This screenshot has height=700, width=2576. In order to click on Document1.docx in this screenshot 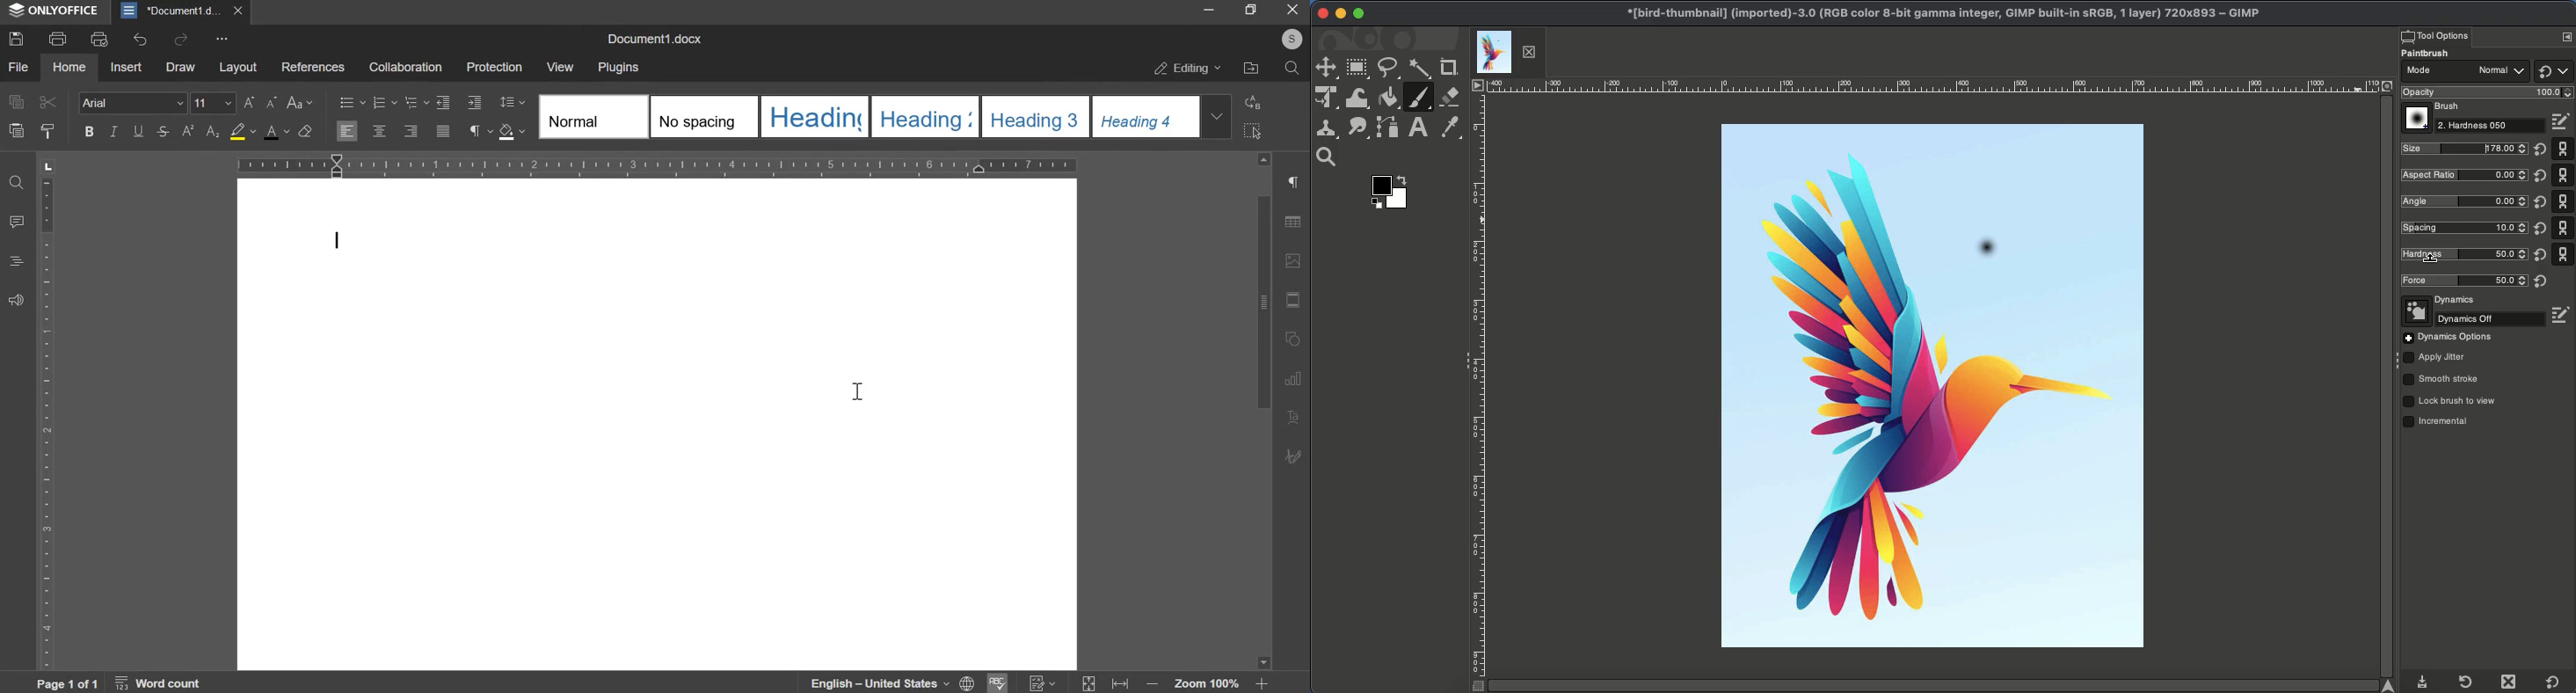, I will do `click(657, 39)`.